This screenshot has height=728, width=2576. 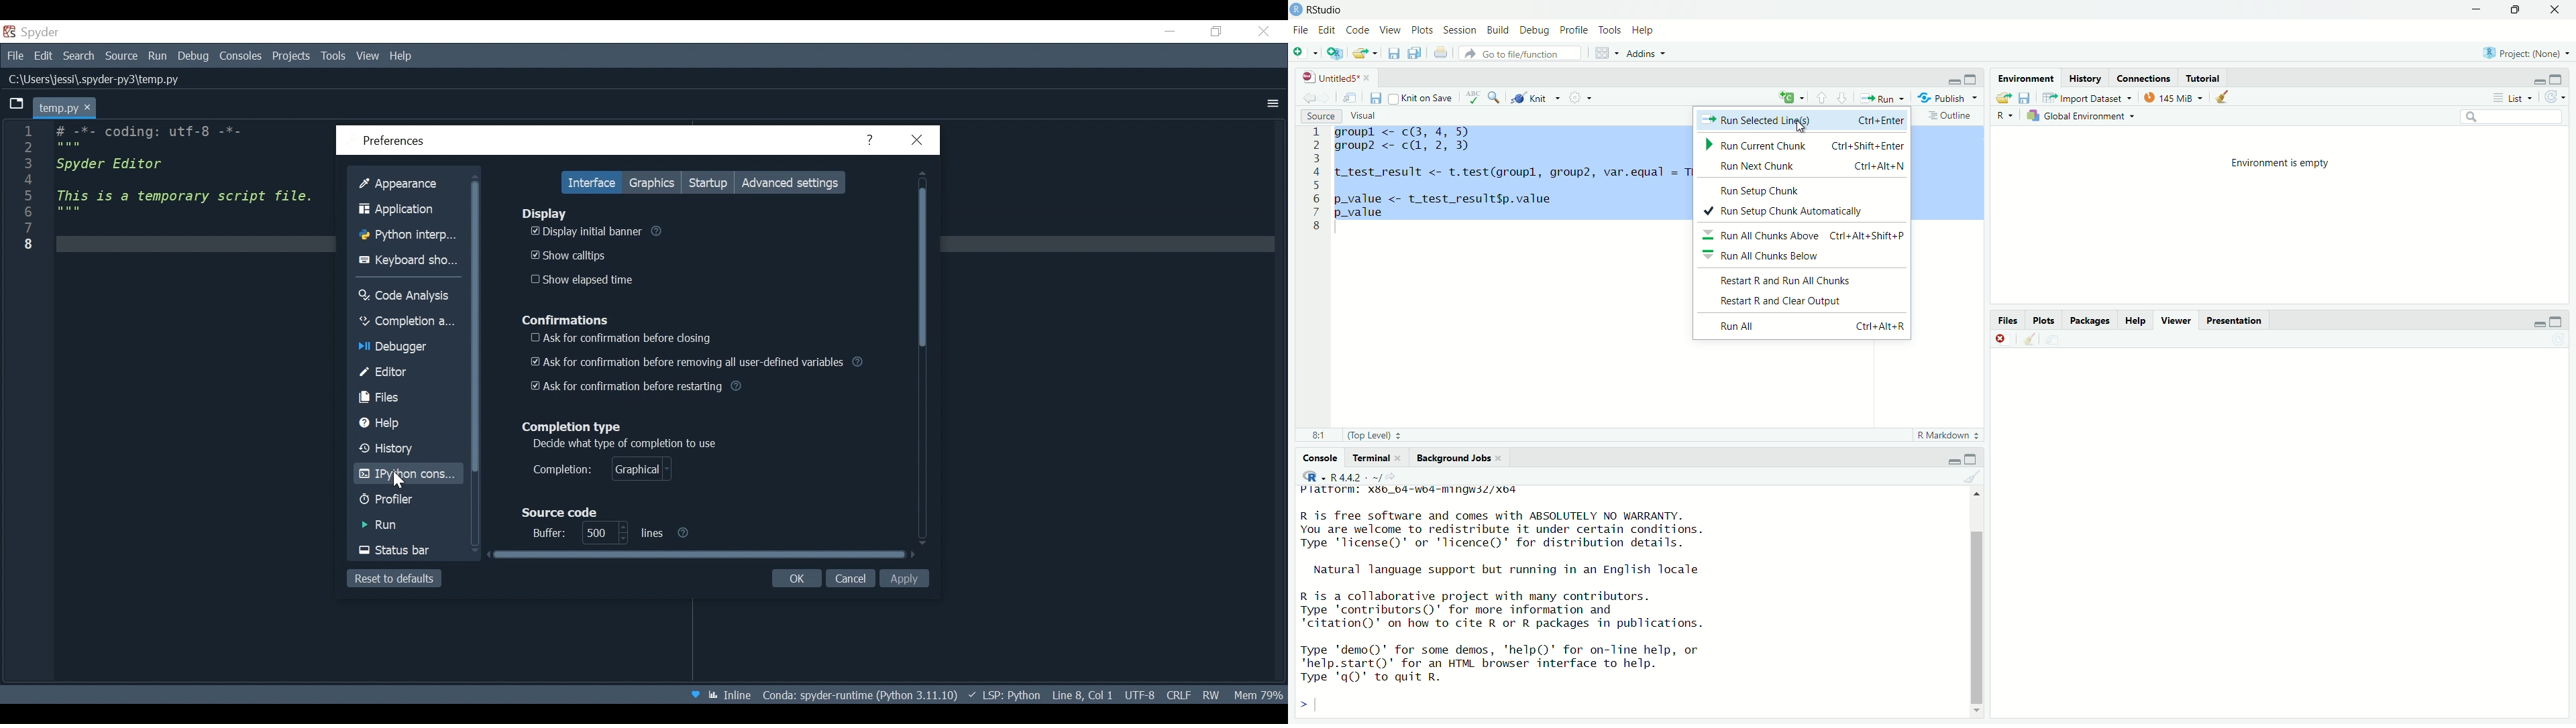 I want to click on Cursor Position, so click(x=1100, y=697).